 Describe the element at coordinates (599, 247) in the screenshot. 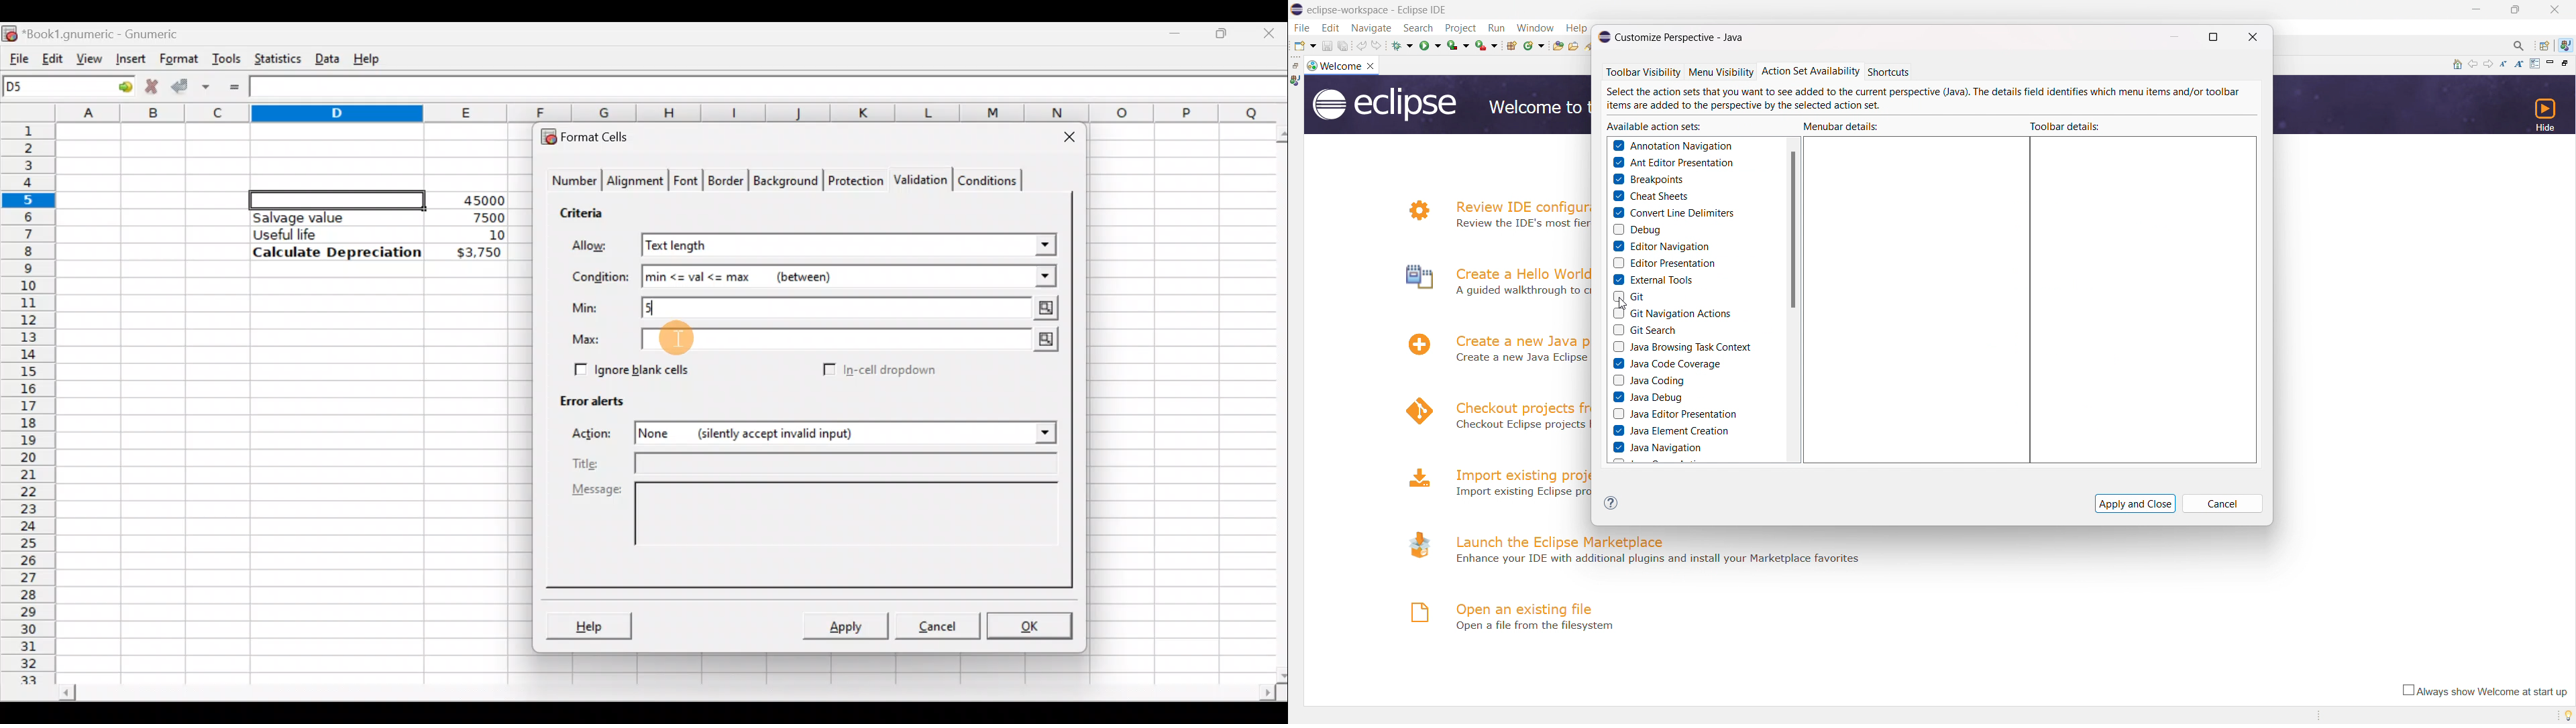

I see `Allow` at that location.